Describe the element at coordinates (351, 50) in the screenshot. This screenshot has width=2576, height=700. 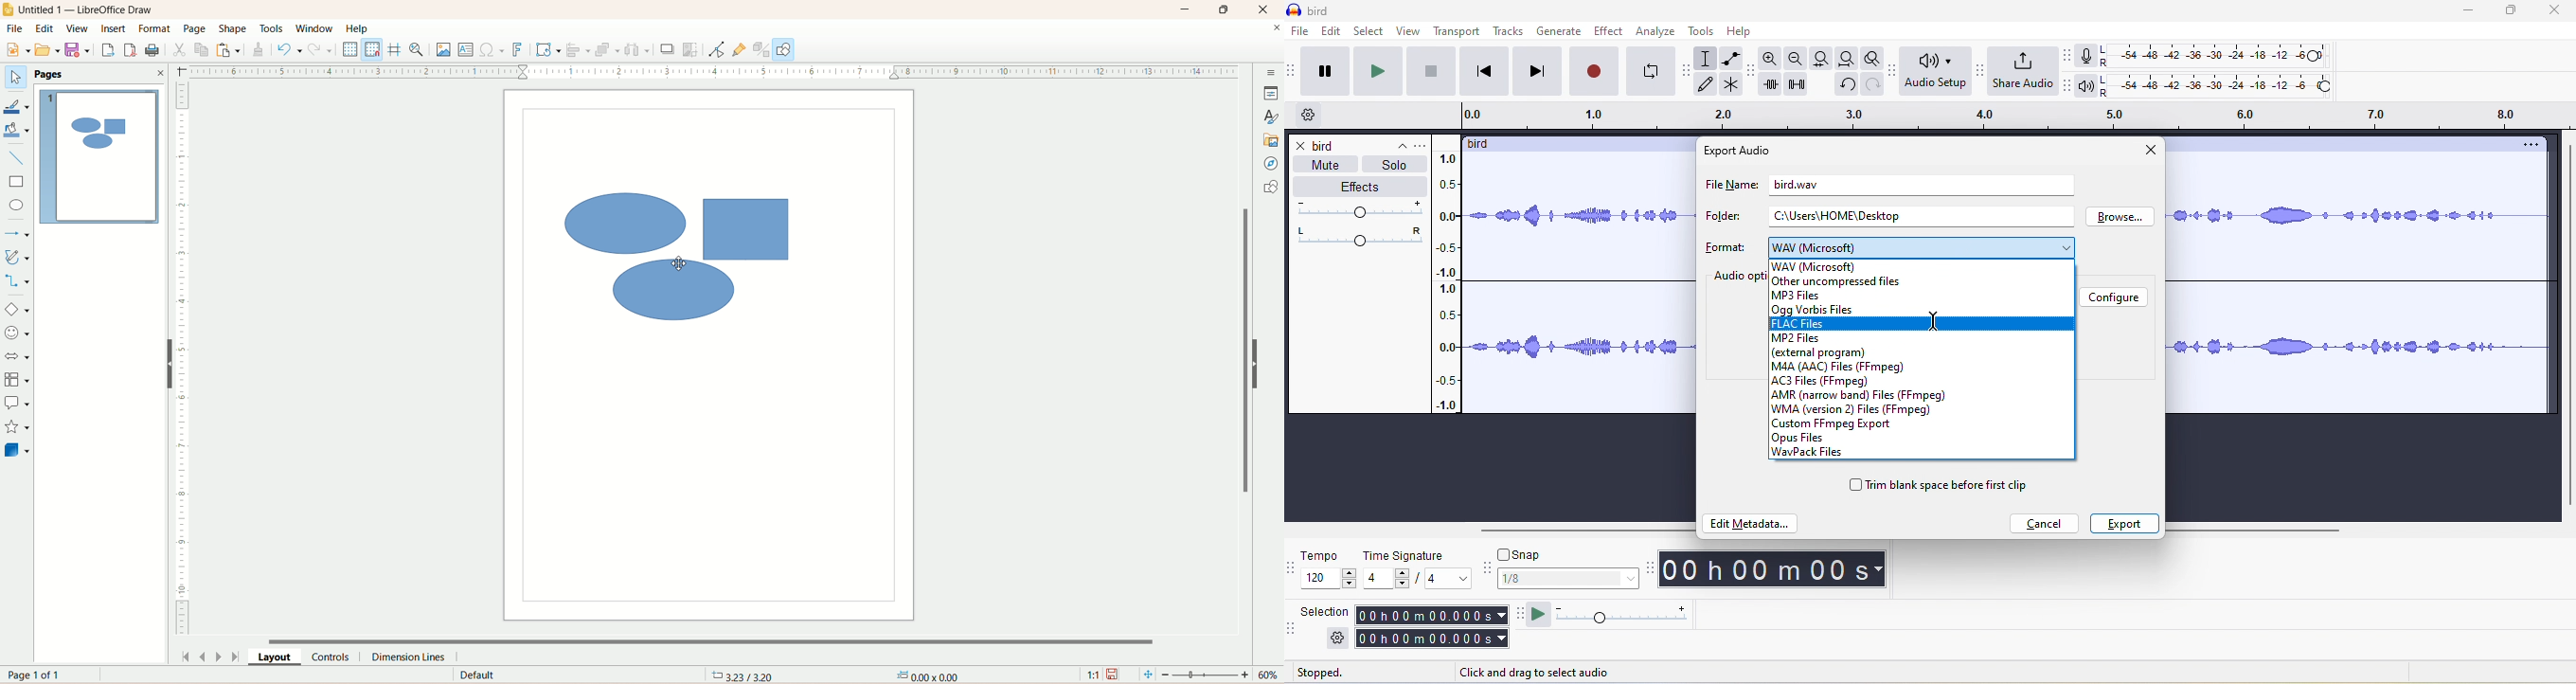
I see `display grid` at that location.